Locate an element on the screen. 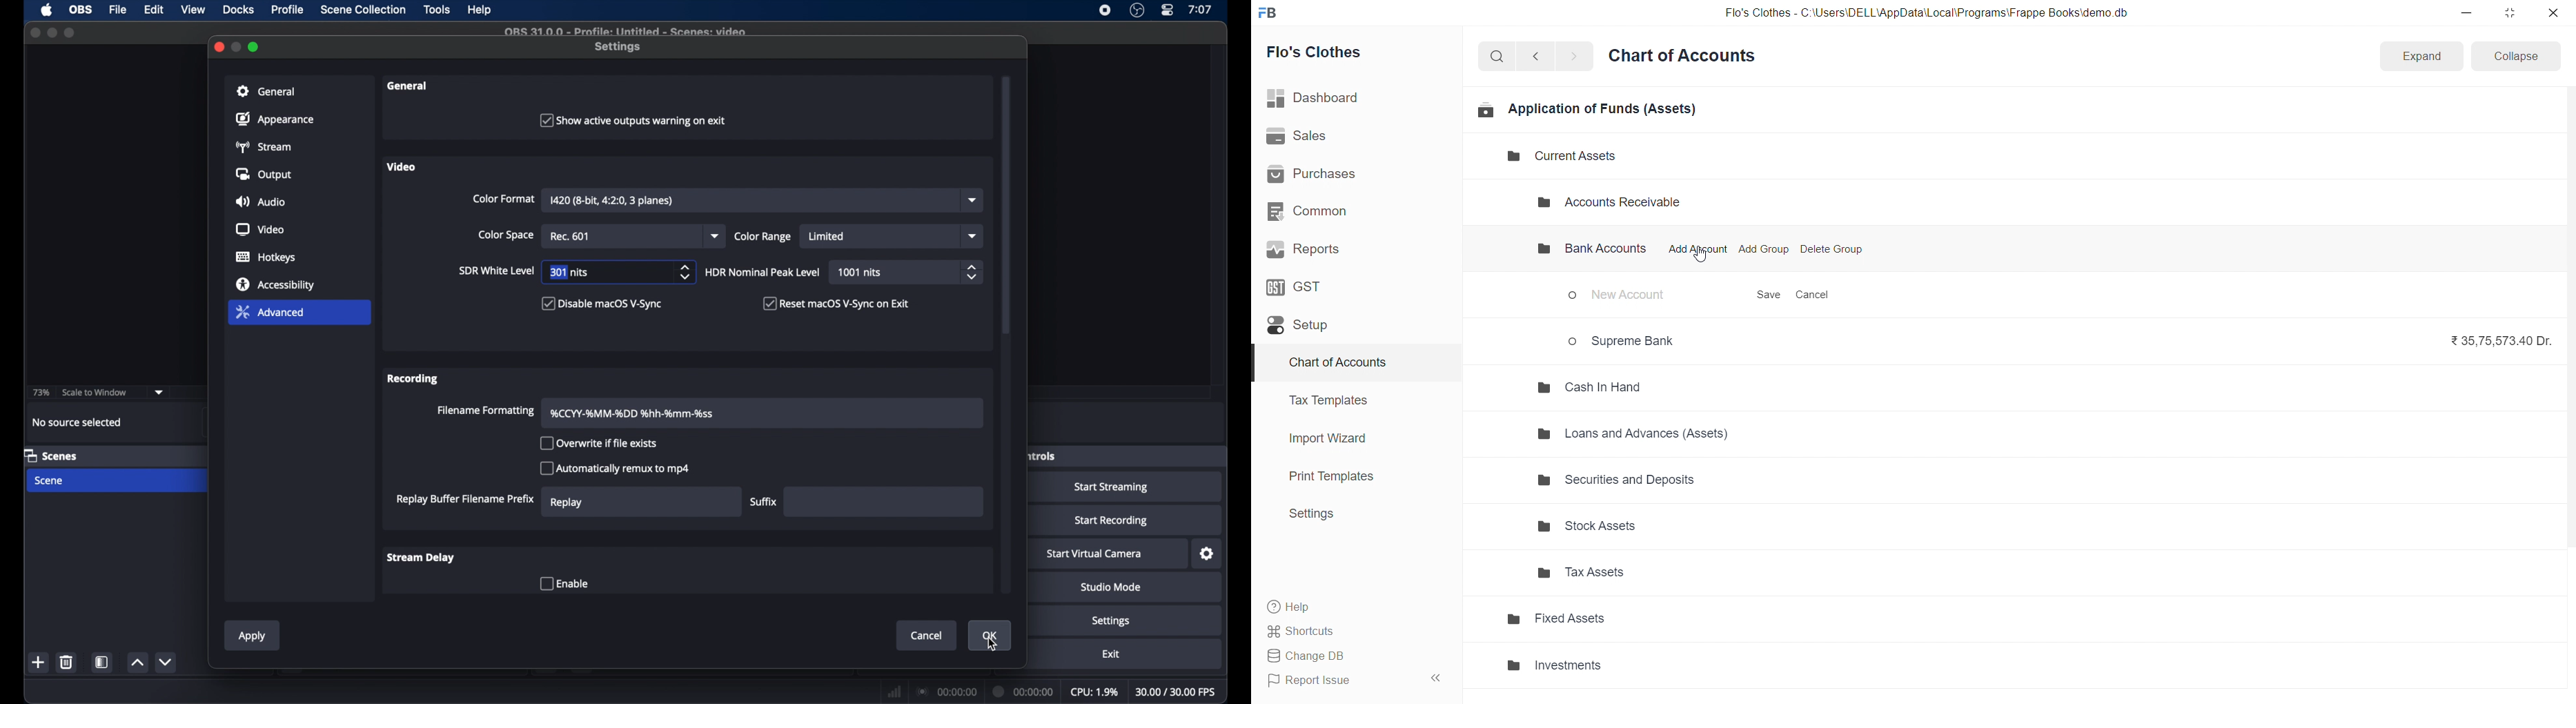  Current Assets is located at coordinates (1551, 157).